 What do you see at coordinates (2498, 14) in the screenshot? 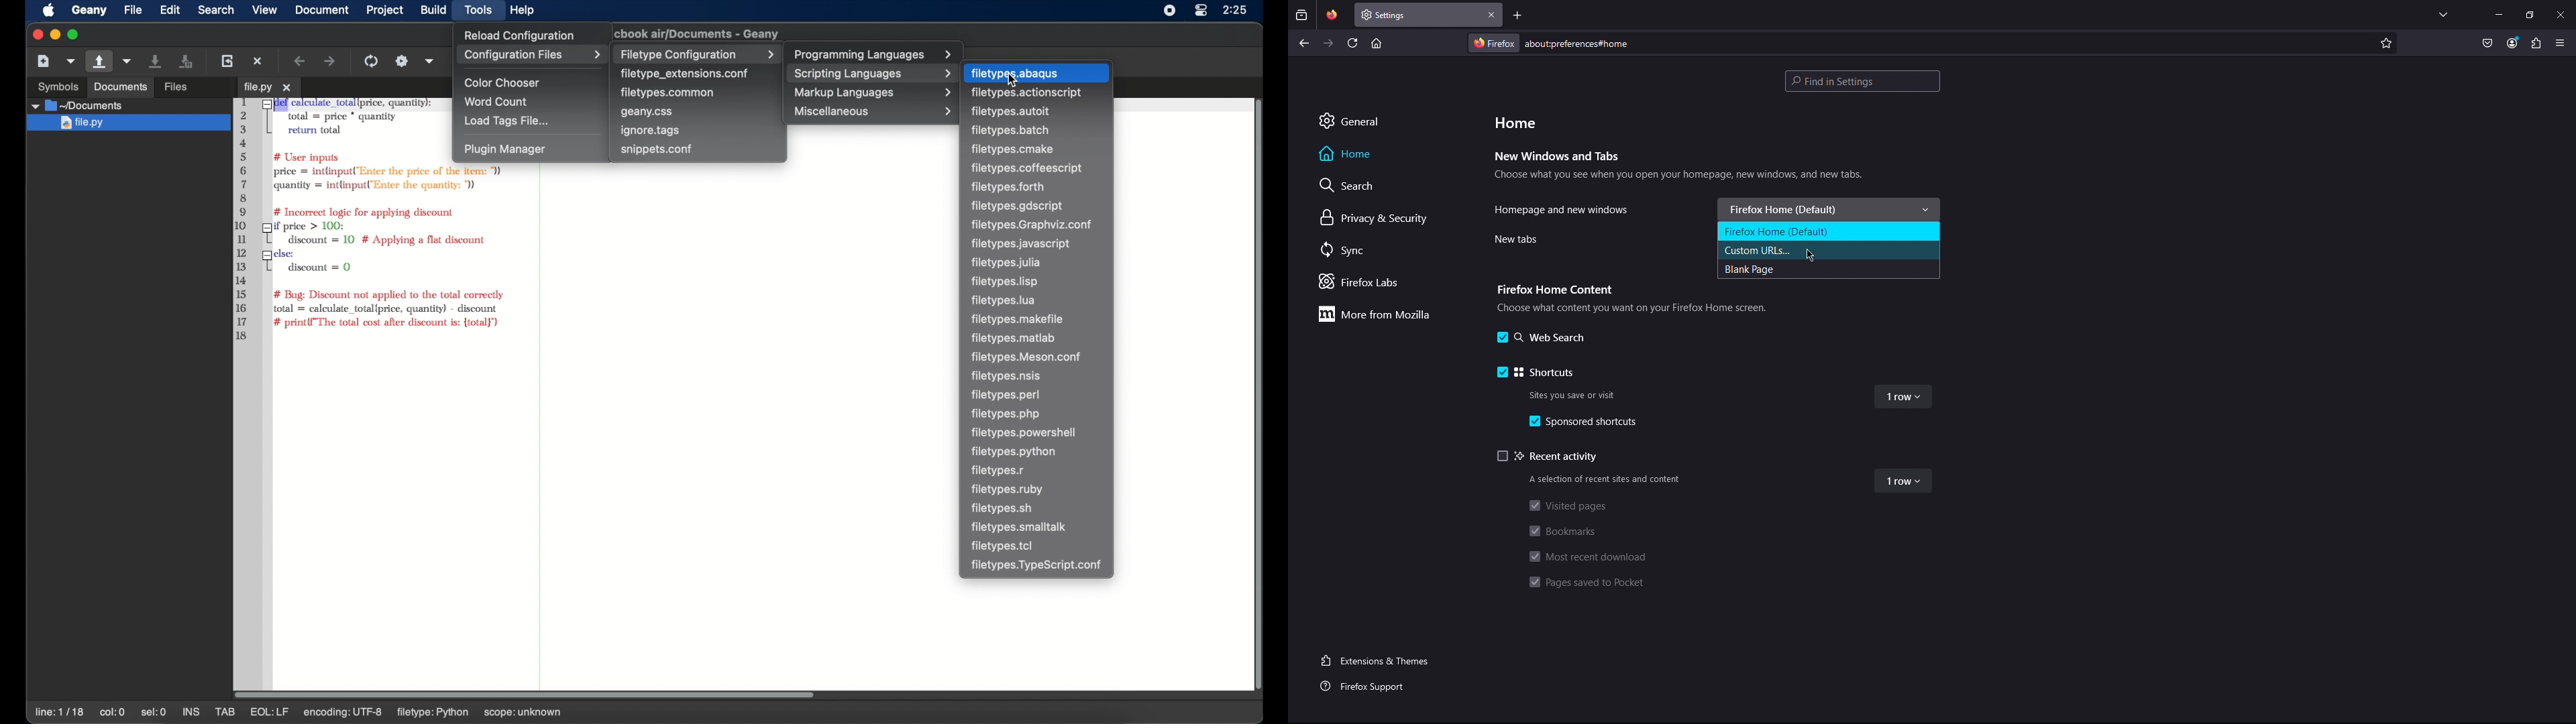
I see `Minimize` at bounding box center [2498, 14].